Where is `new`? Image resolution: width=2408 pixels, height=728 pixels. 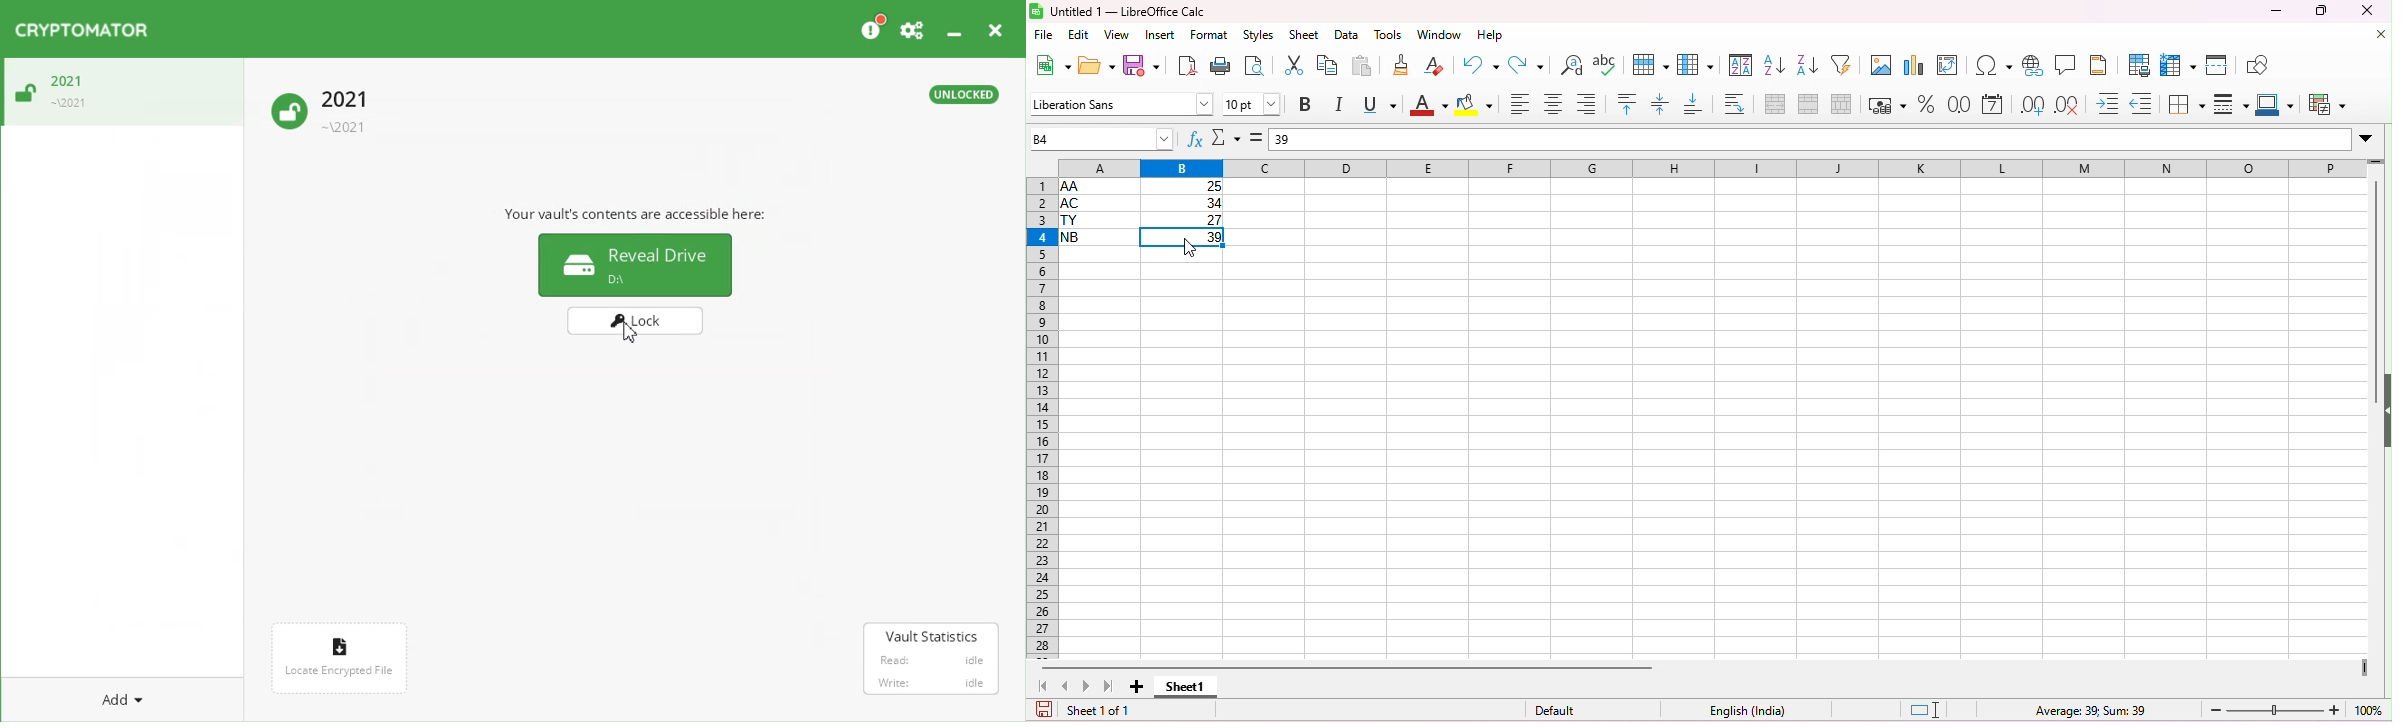 new is located at coordinates (1052, 64).